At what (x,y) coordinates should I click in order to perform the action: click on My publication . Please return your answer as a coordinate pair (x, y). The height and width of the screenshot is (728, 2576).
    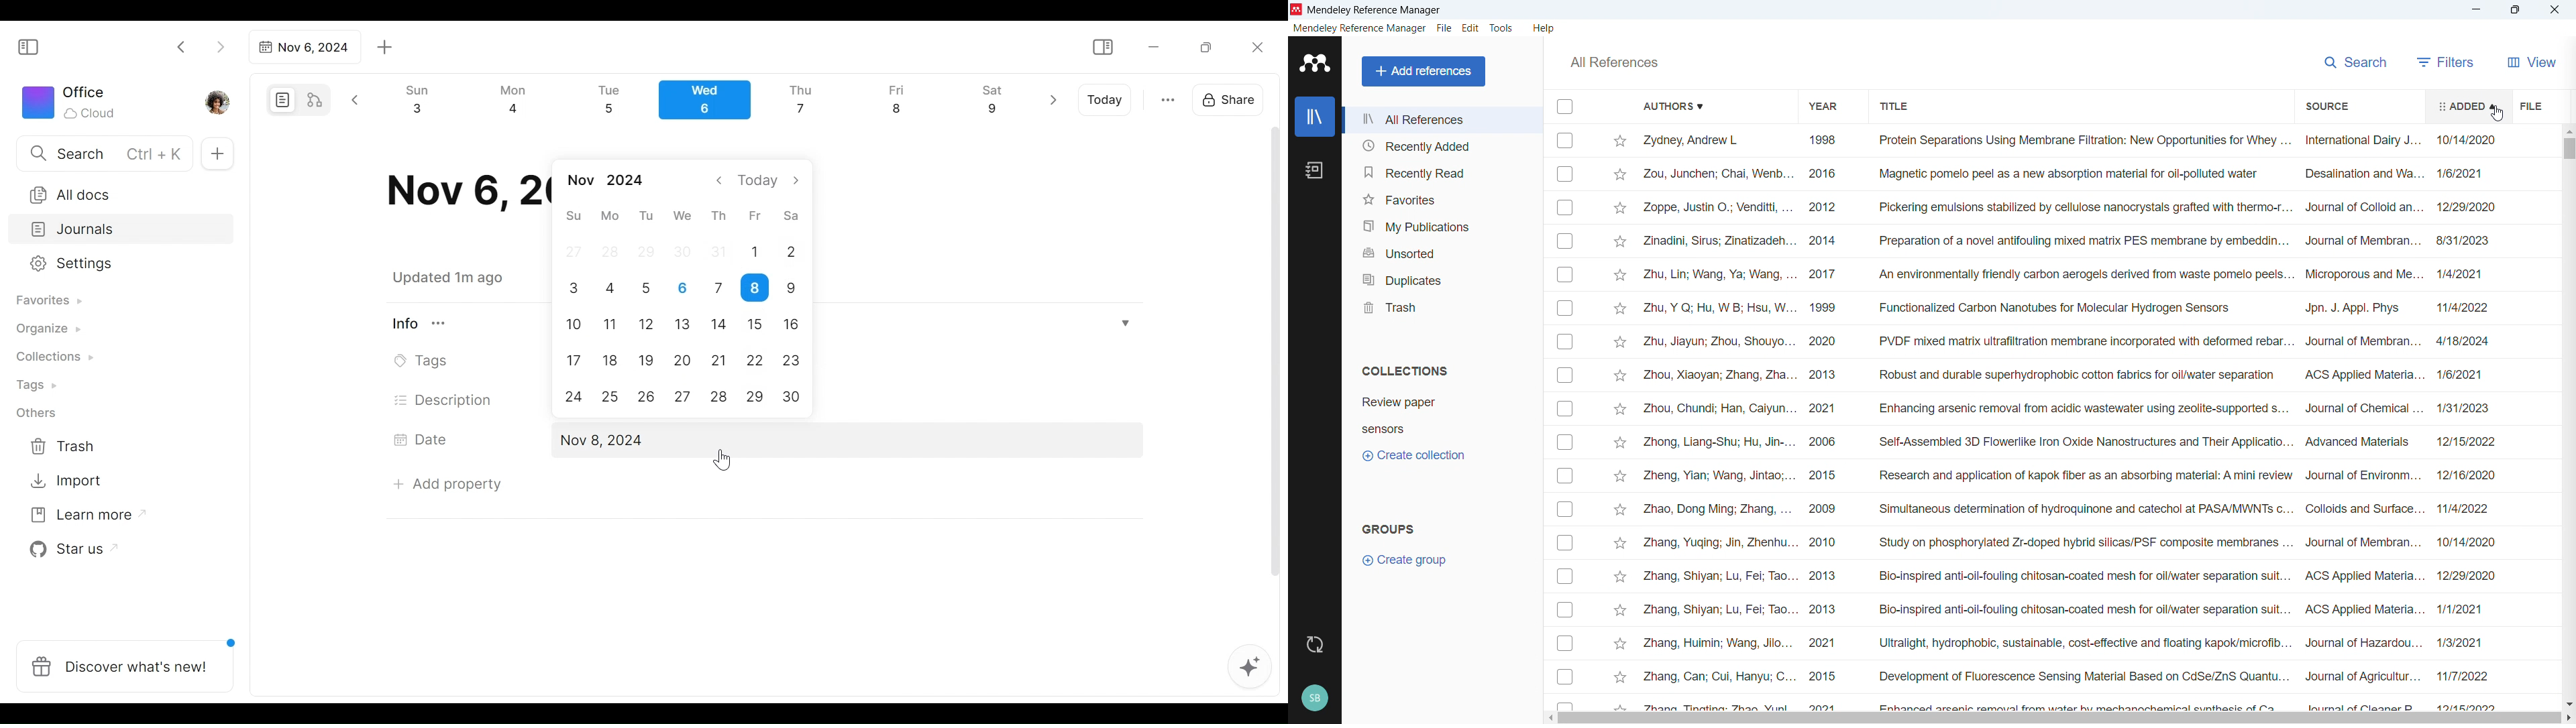
    Looking at the image, I should click on (1441, 224).